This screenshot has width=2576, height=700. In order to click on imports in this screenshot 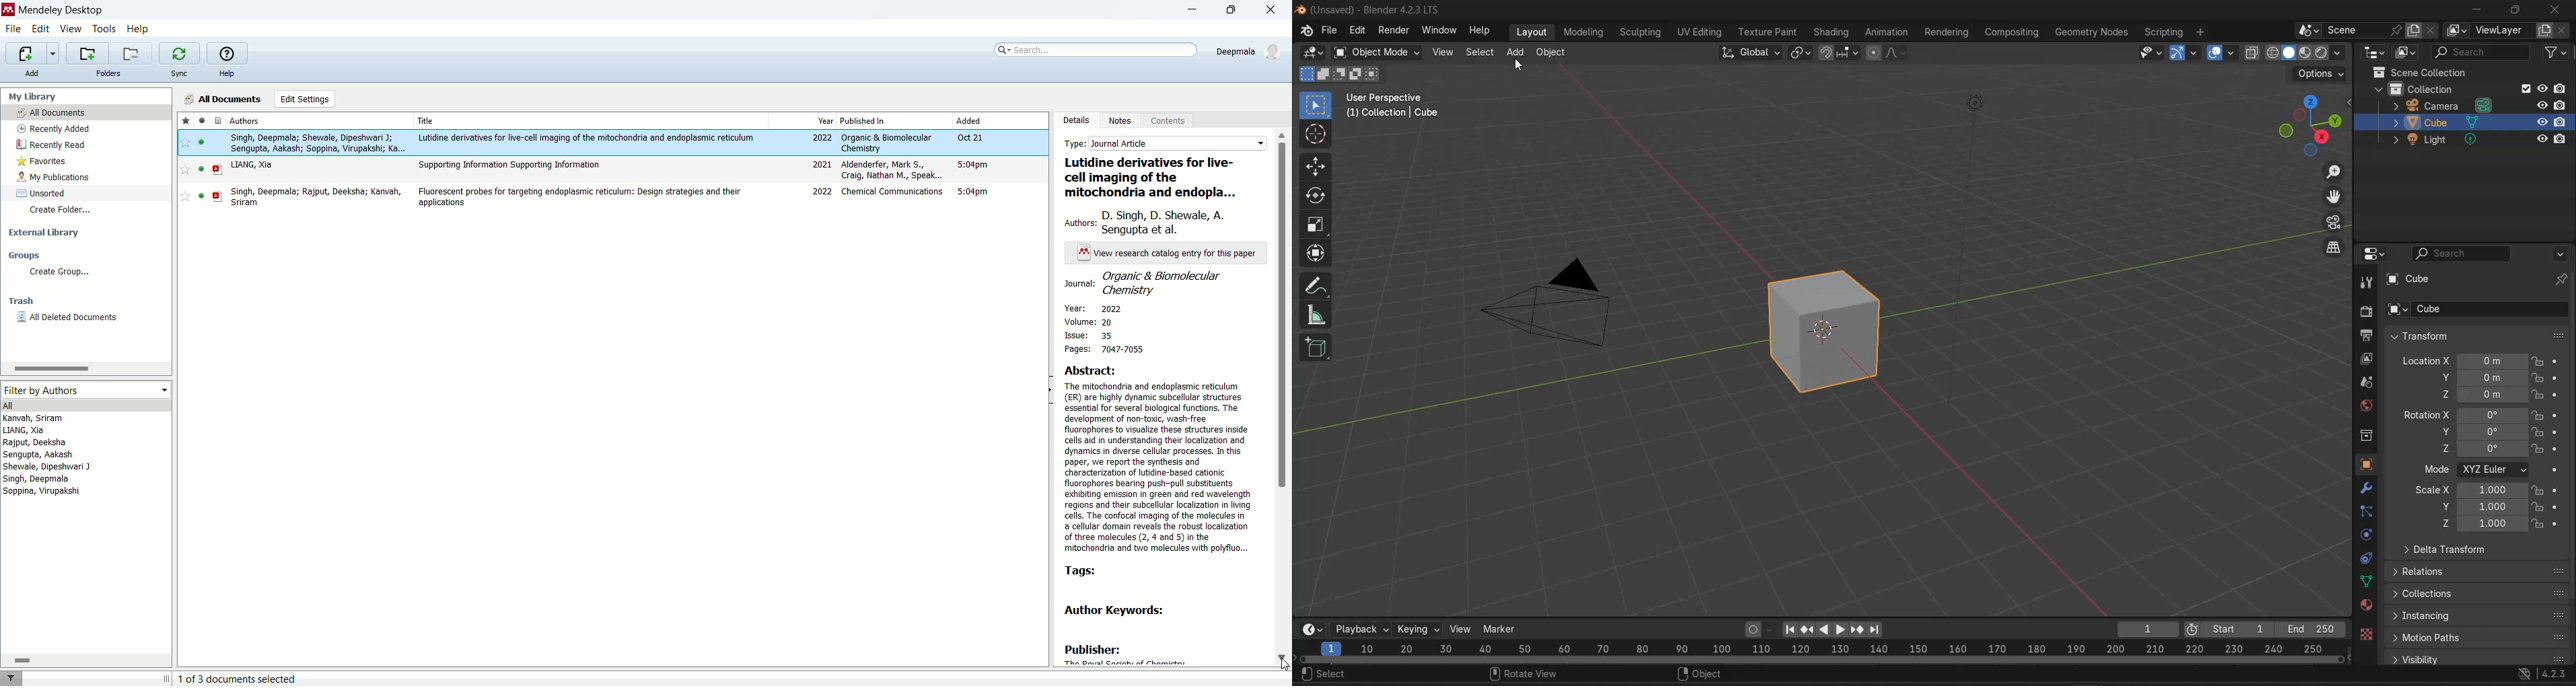, I will do `click(32, 54)`.